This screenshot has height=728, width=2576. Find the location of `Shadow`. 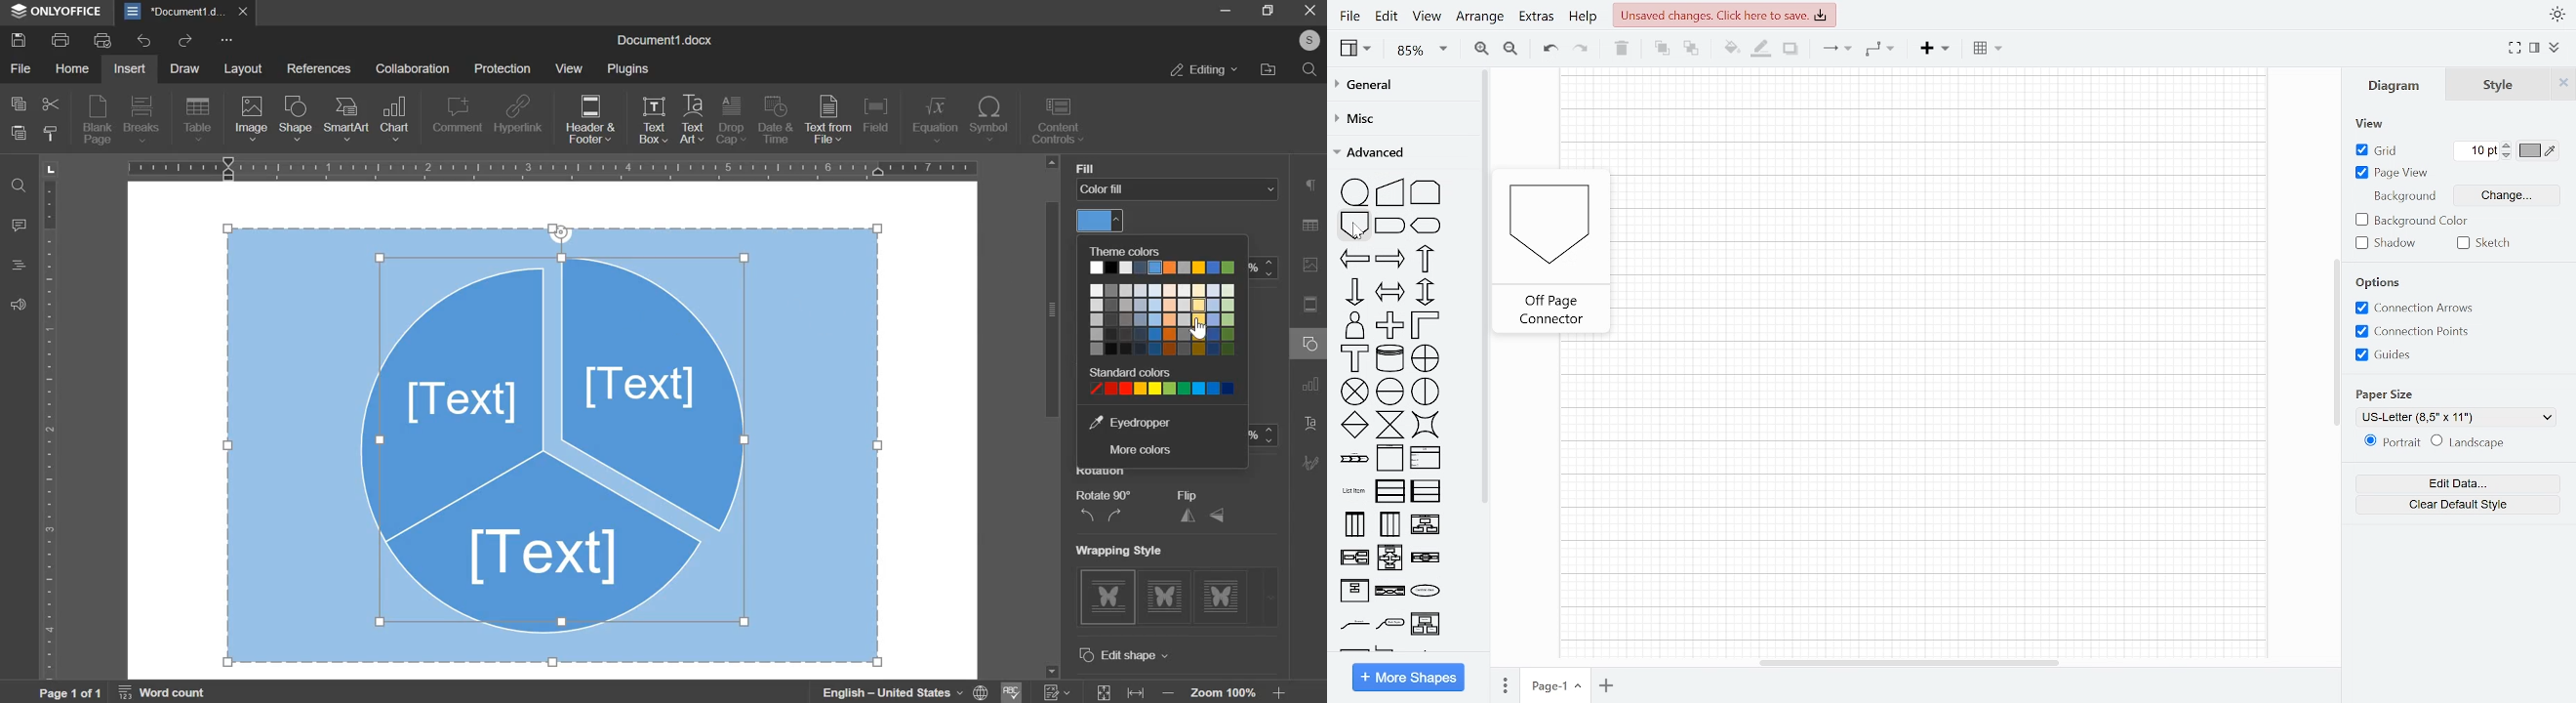

Shadow is located at coordinates (2388, 244).